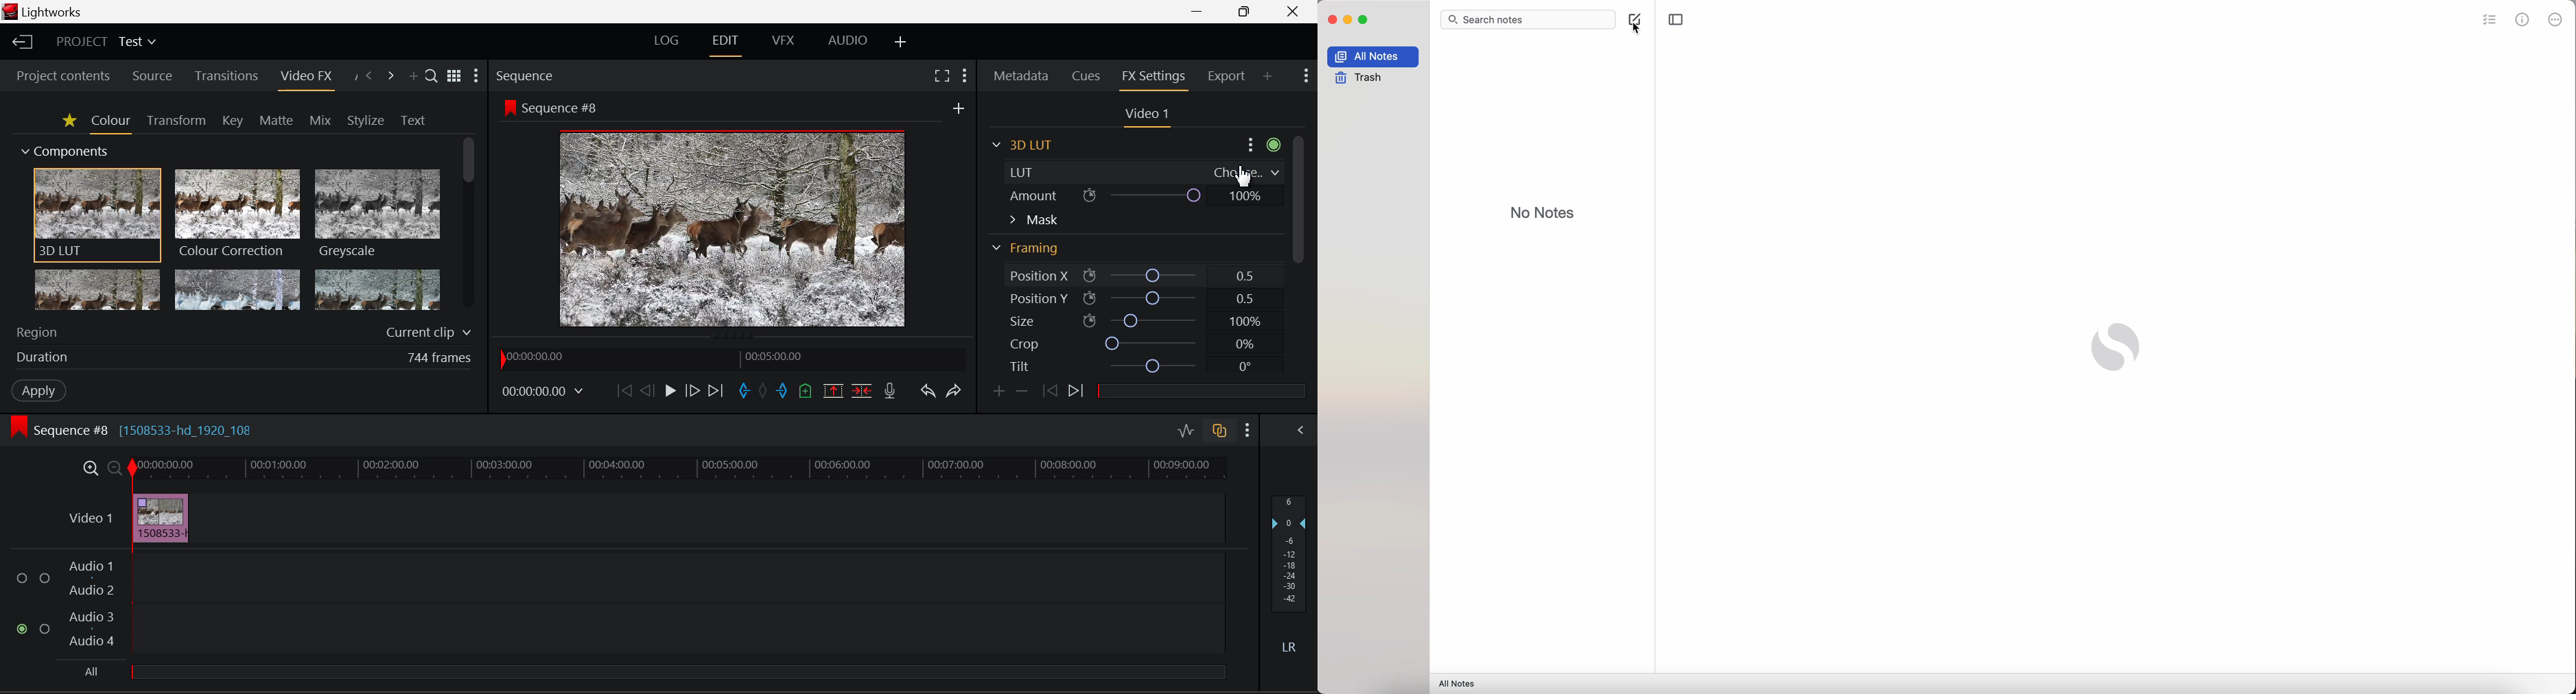  I want to click on Mosaic, so click(238, 291).